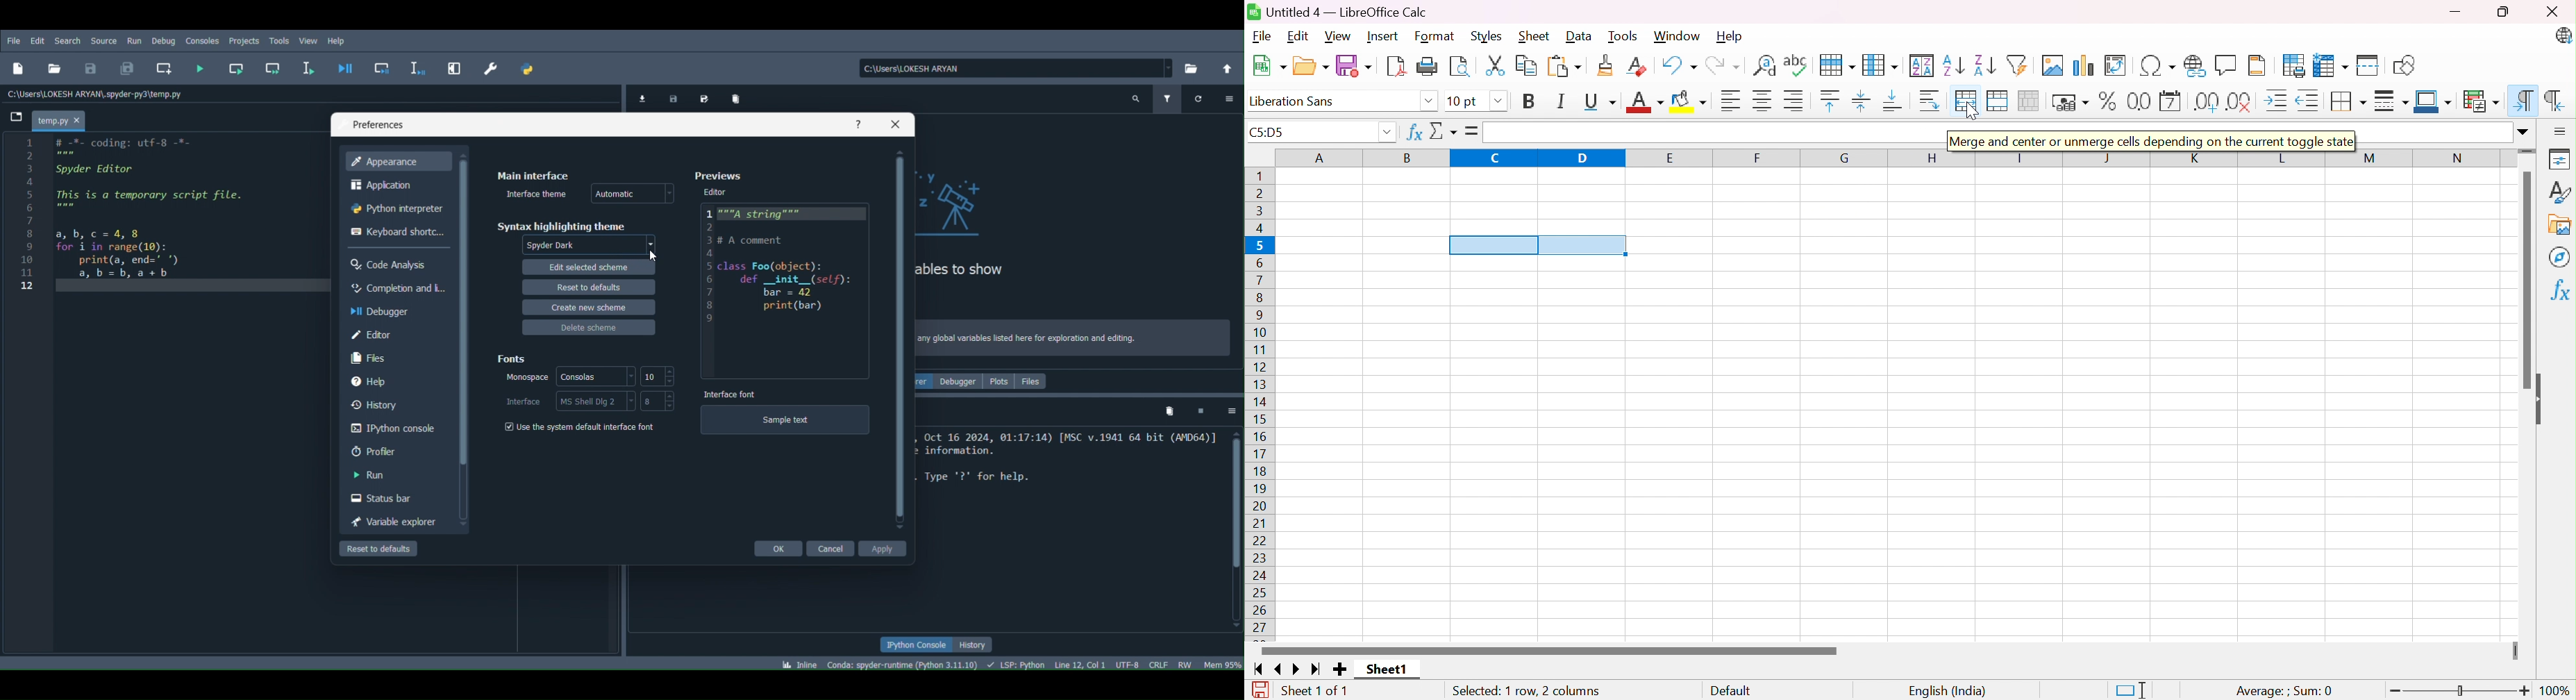 The width and height of the screenshot is (2576, 700). What do you see at coordinates (741, 102) in the screenshot?
I see `Remove all variables` at bounding box center [741, 102].